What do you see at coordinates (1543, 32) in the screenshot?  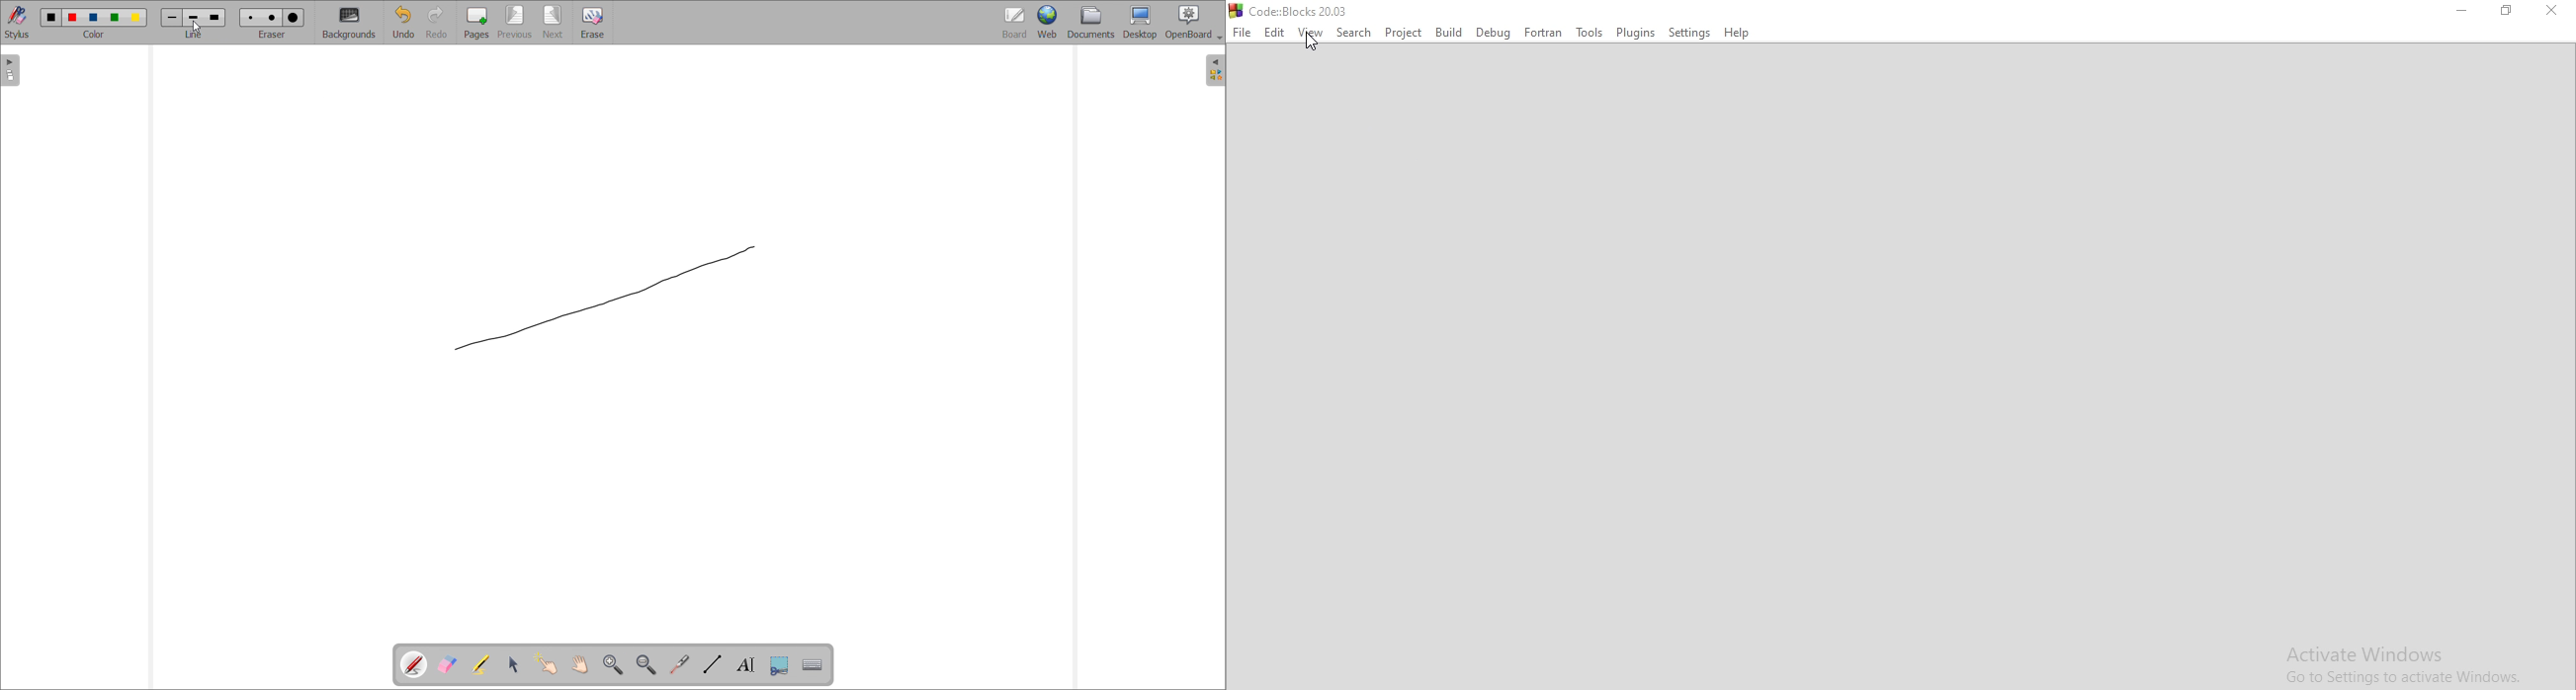 I see `Fortran` at bounding box center [1543, 32].